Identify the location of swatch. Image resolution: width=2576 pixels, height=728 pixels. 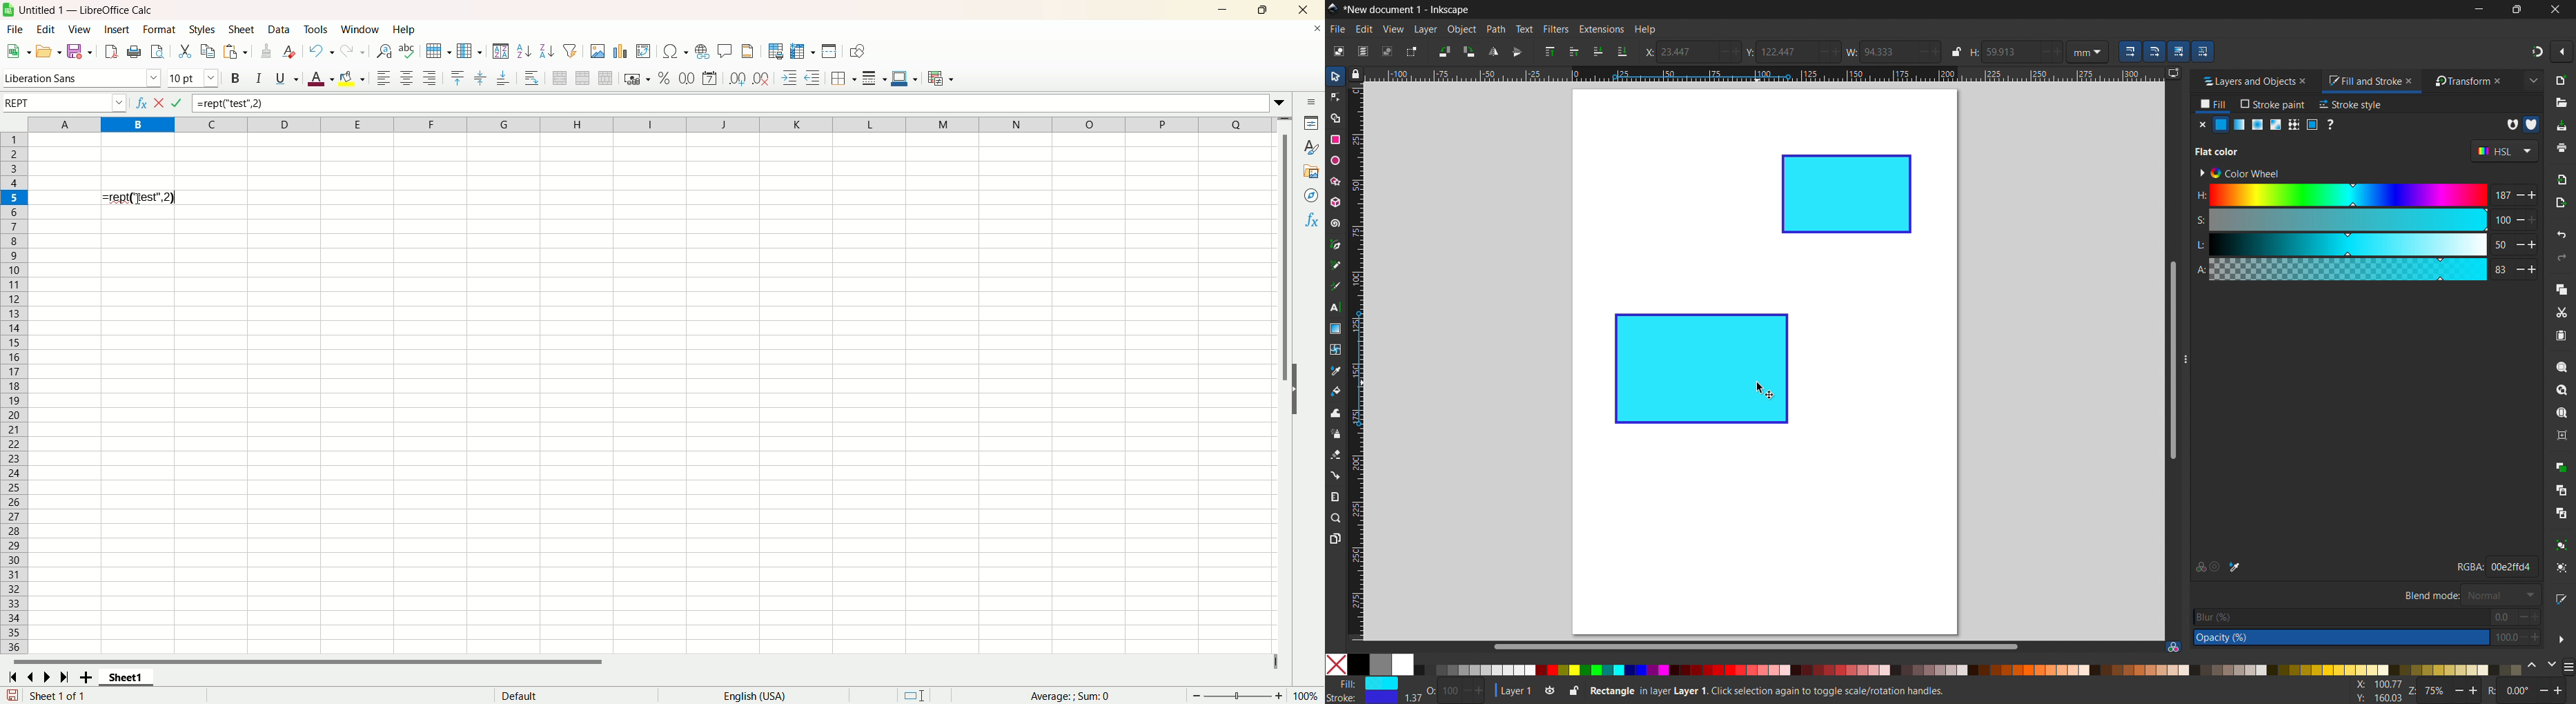
(2312, 125).